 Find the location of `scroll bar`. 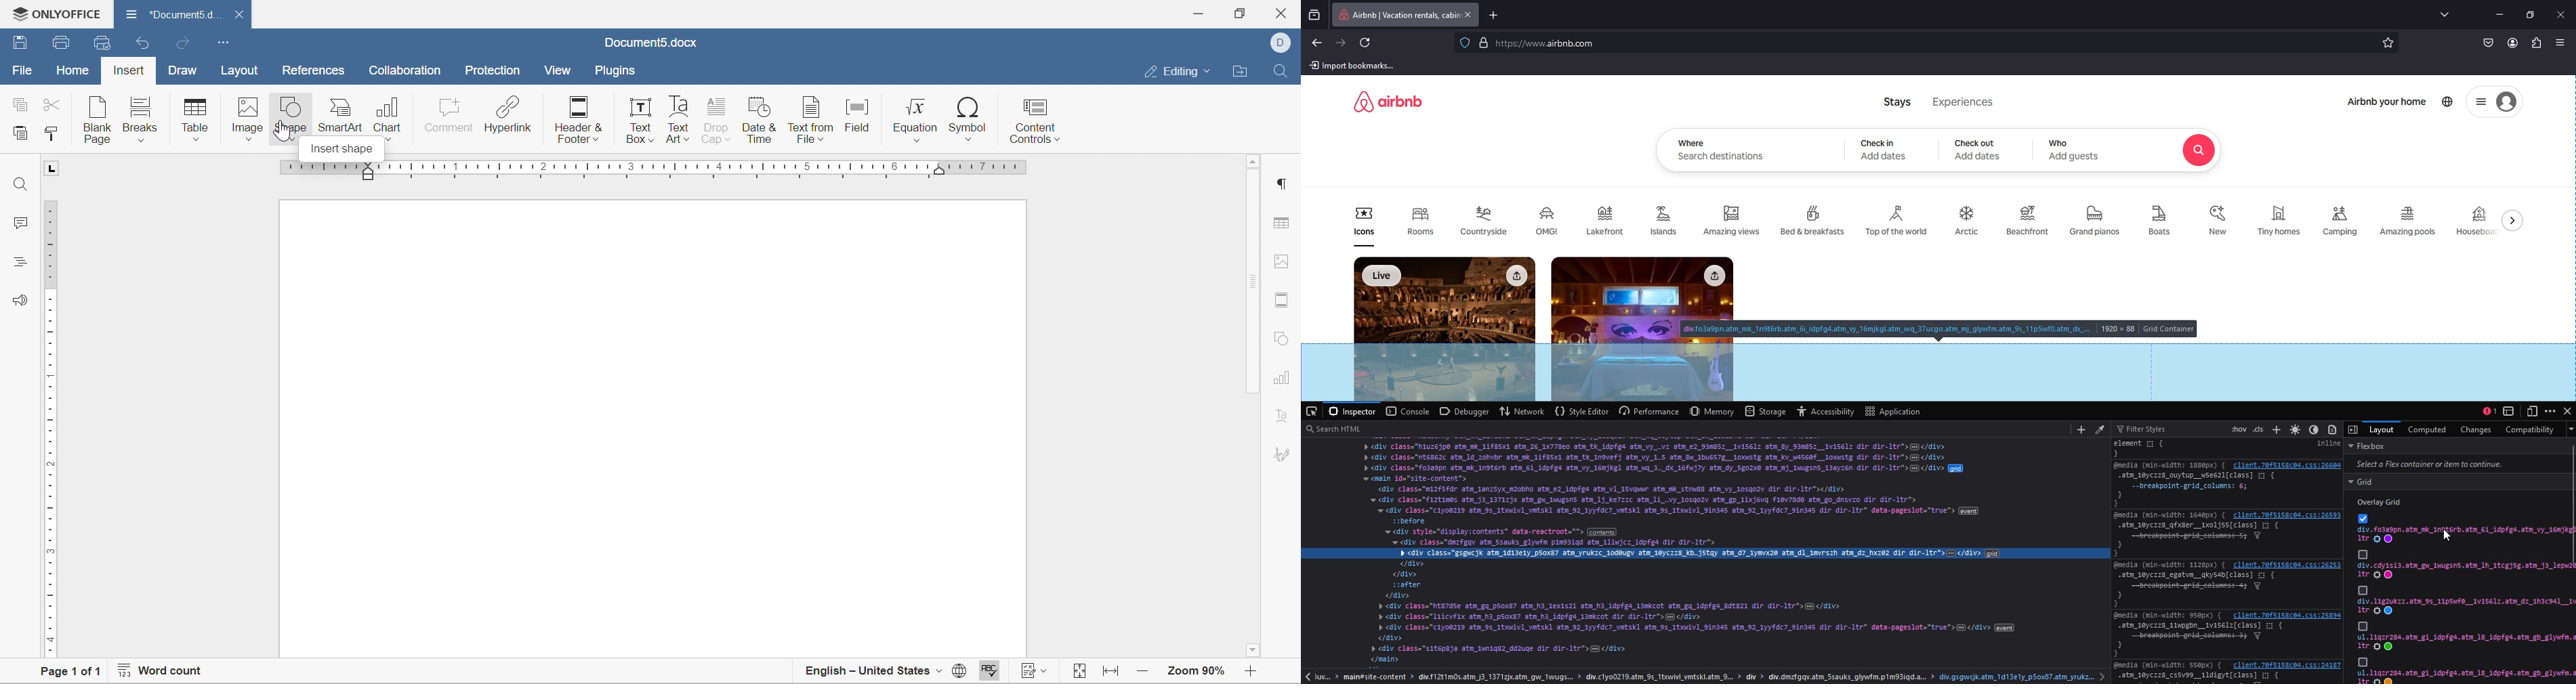

scroll bar is located at coordinates (1254, 280).